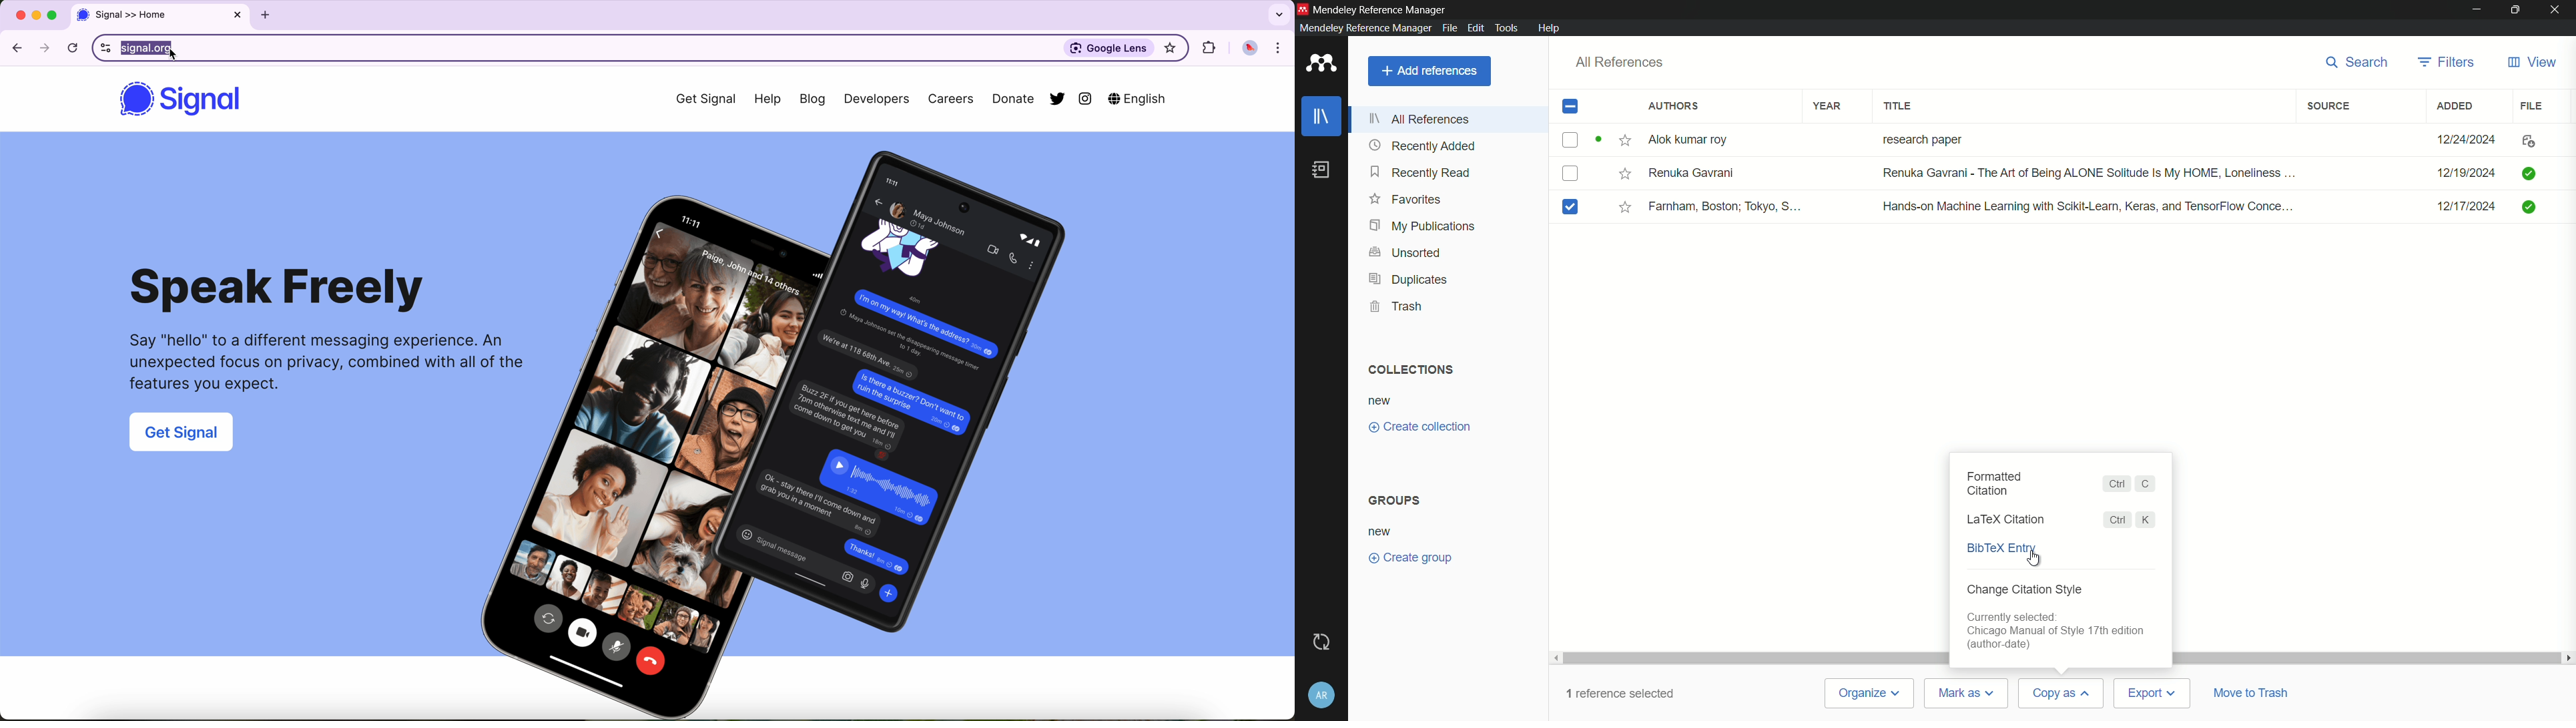  Describe the element at coordinates (1417, 427) in the screenshot. I see `create collection` at that location.